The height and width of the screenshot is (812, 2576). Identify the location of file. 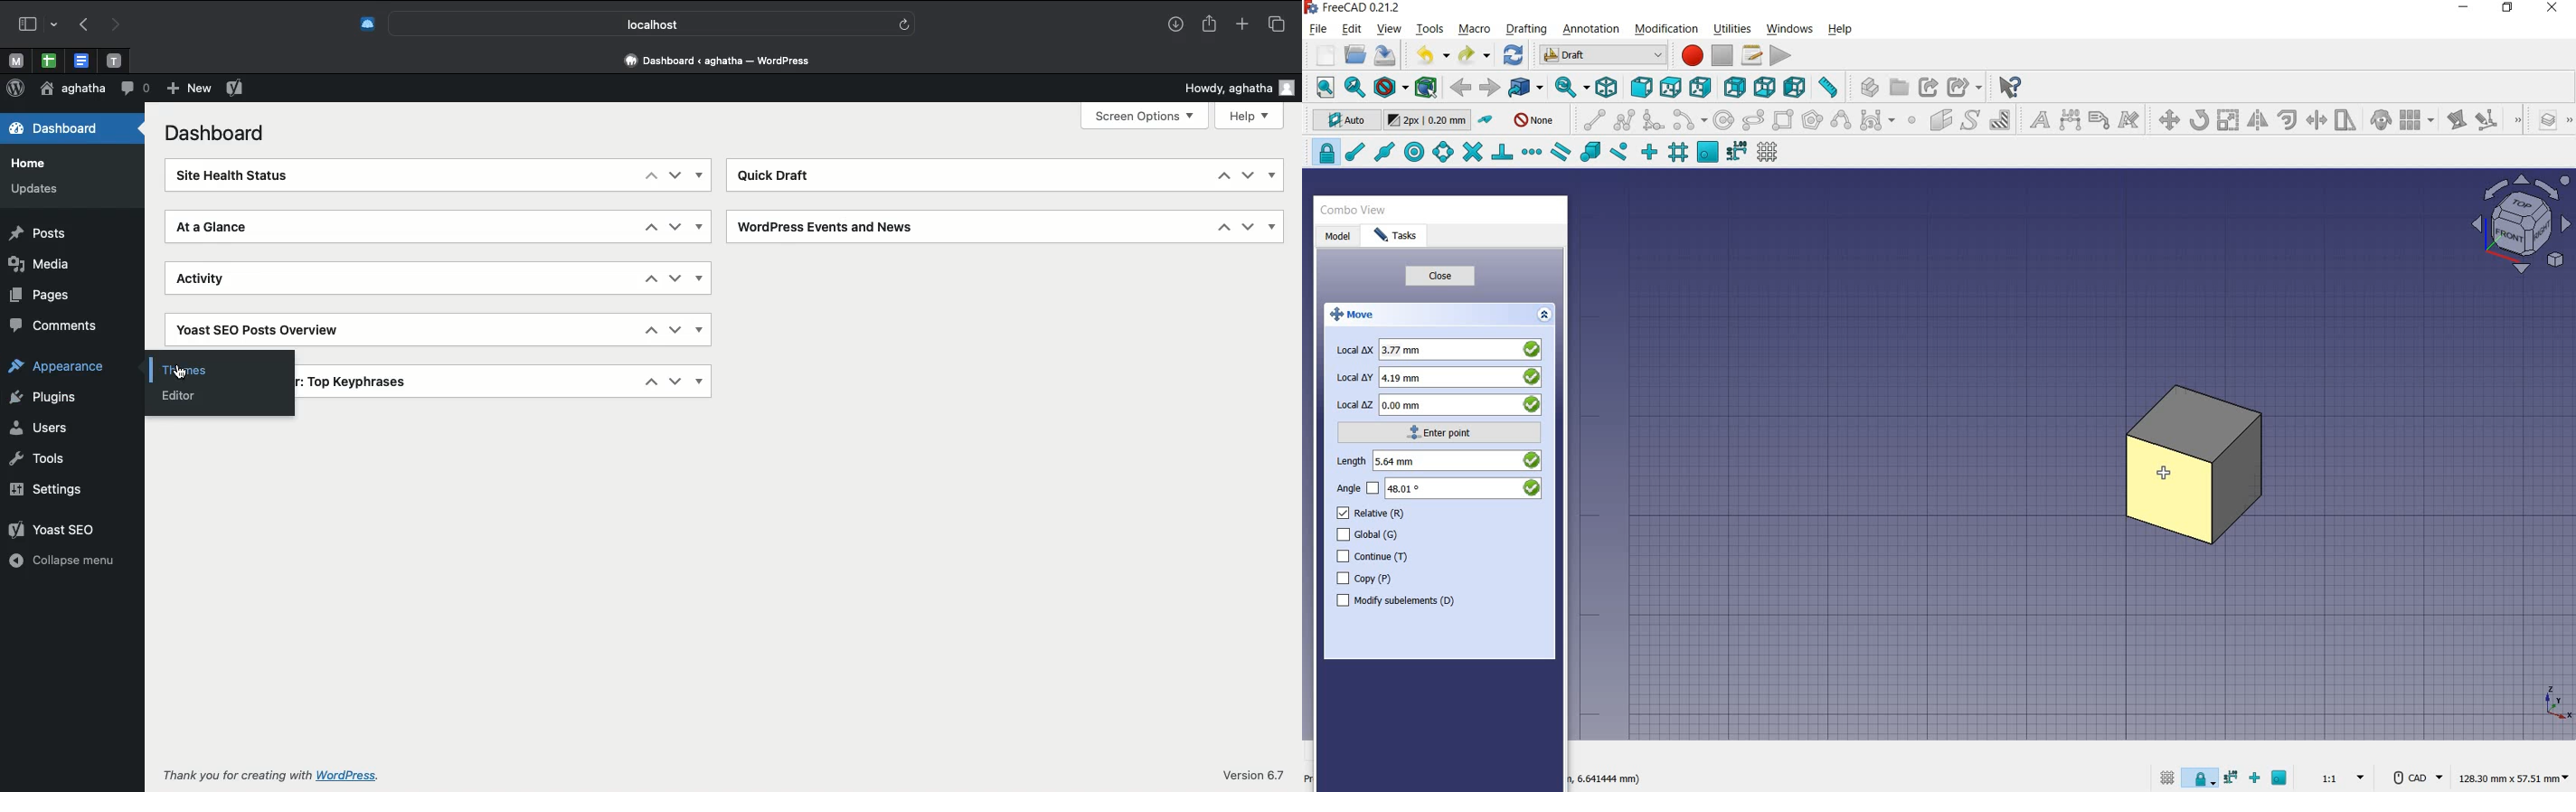
(1319, 28).